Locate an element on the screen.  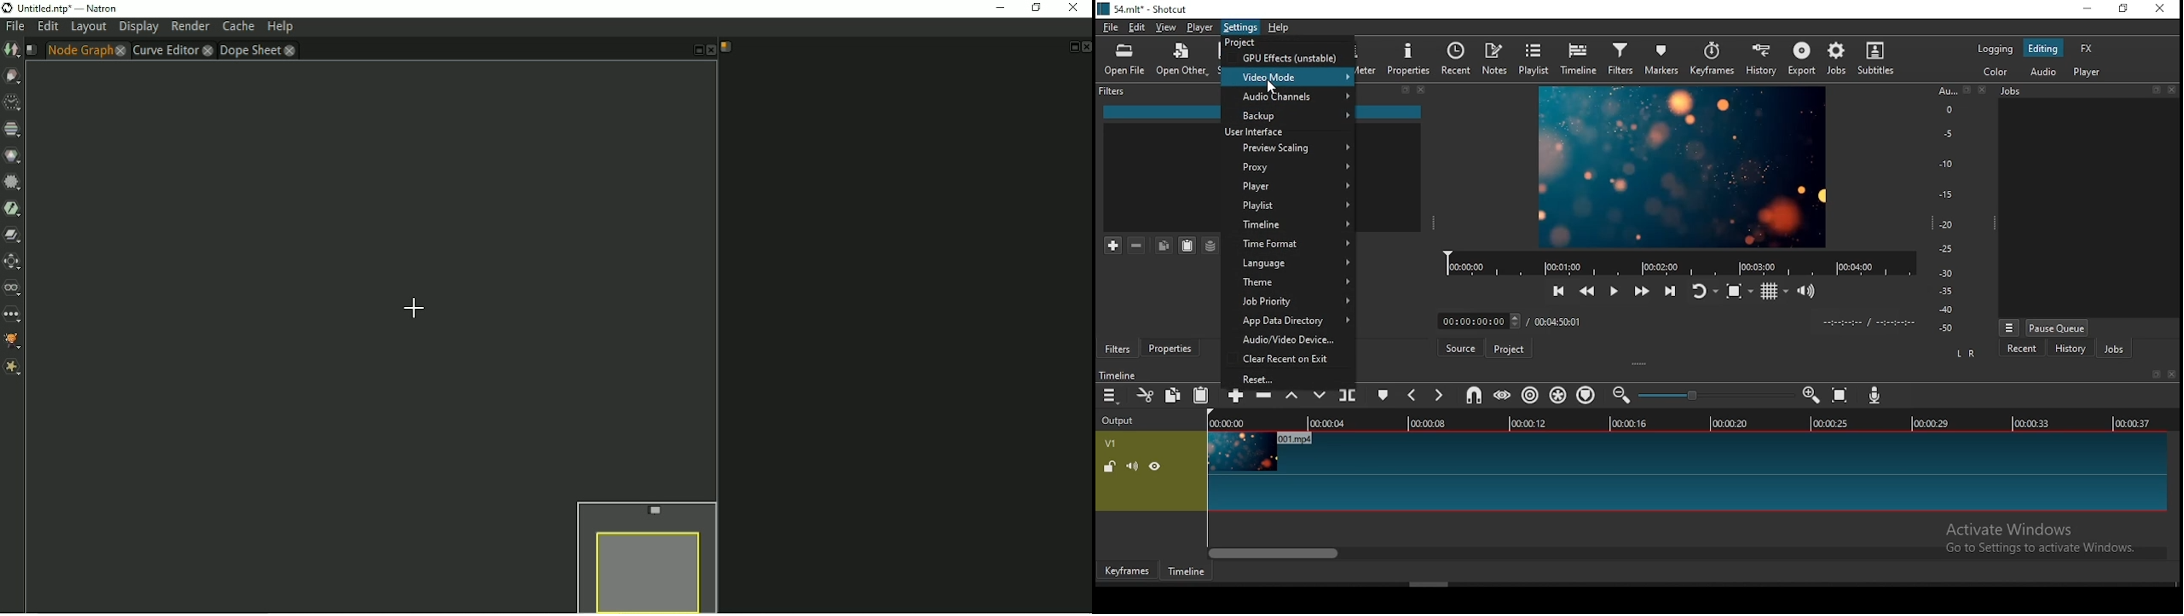
proxy is located at coordinates (1285, 167).